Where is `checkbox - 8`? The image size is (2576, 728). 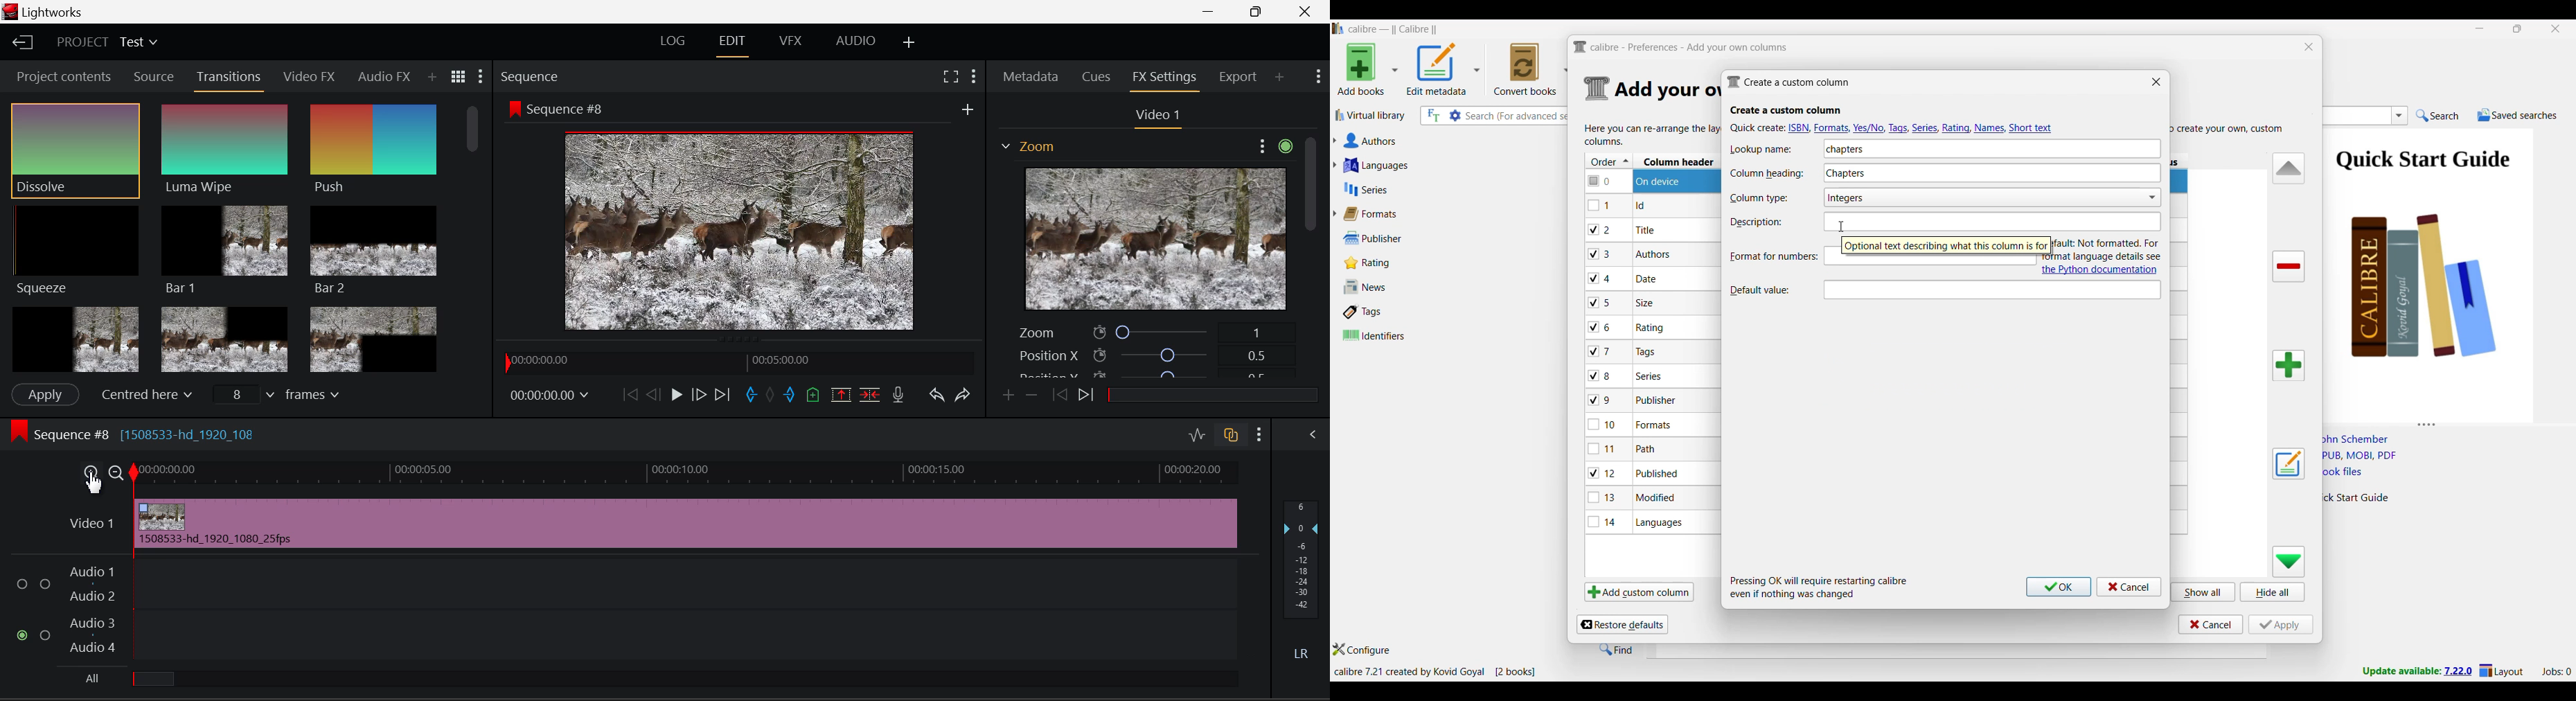 checkbox - 8 is located at coordinates (1601, 375).